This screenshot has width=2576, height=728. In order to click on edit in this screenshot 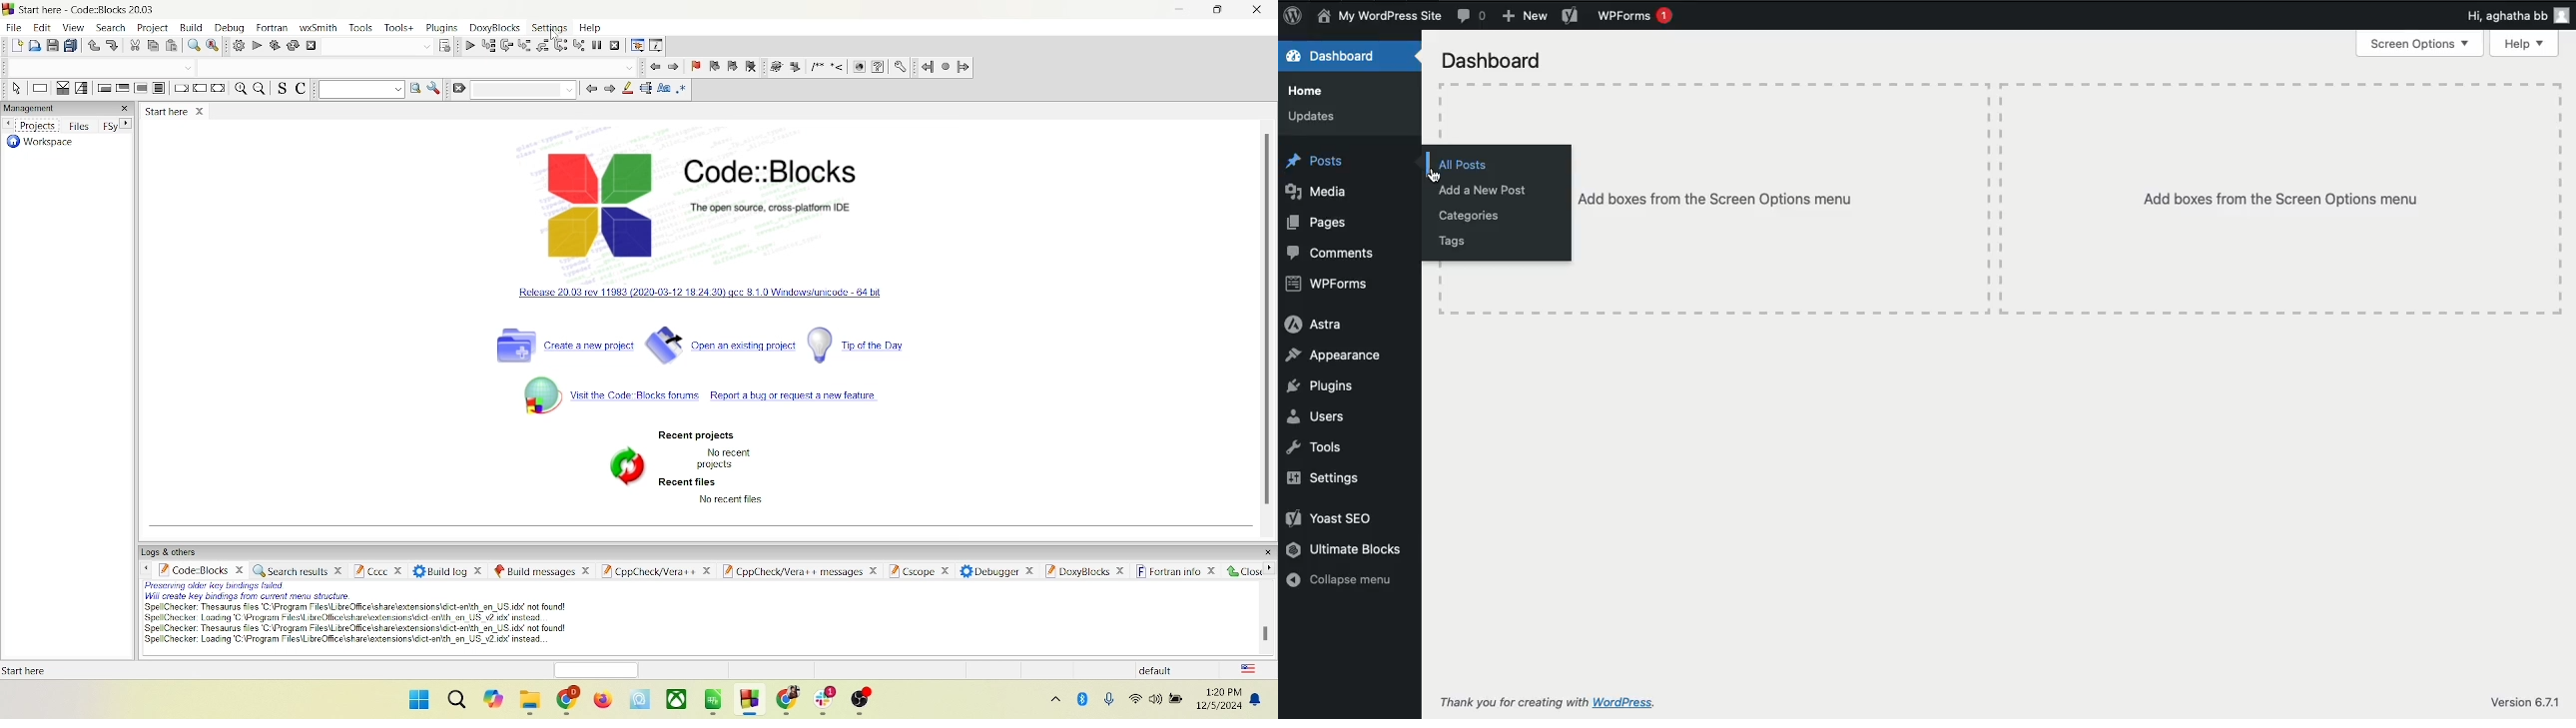, I will do `click(42, 26)`.